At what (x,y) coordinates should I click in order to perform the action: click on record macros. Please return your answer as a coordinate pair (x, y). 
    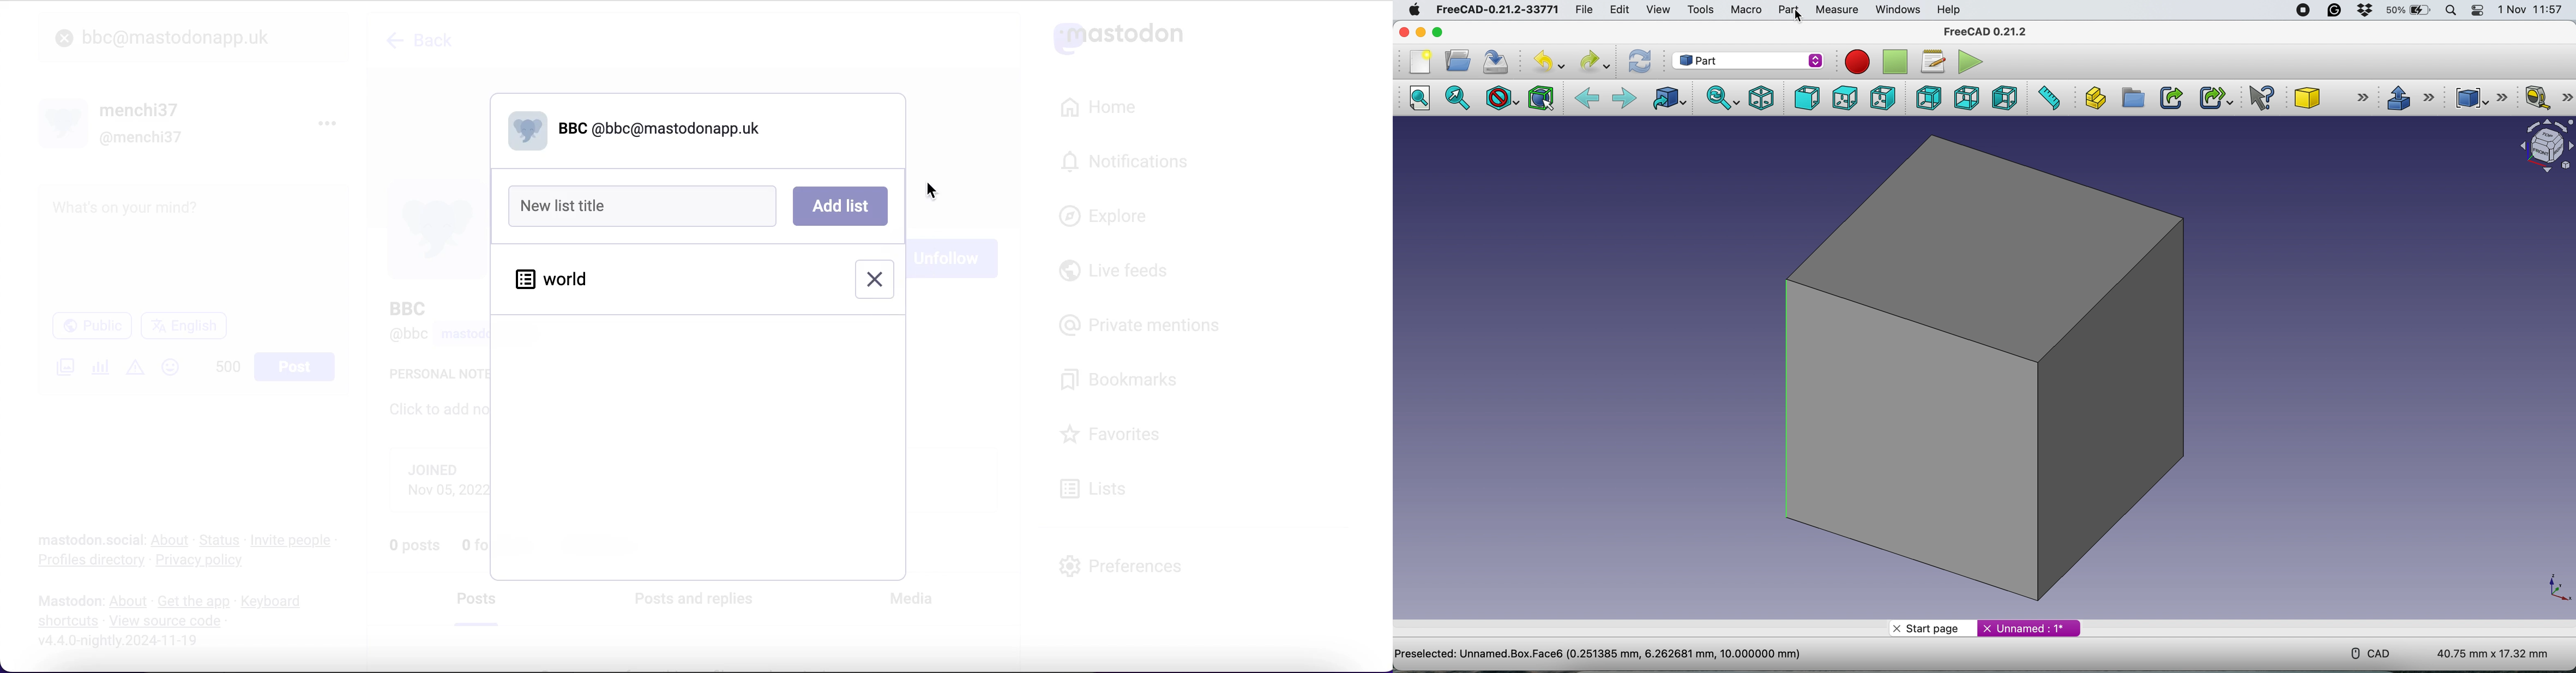
    Looking at the image, I should click on (1860, 62).